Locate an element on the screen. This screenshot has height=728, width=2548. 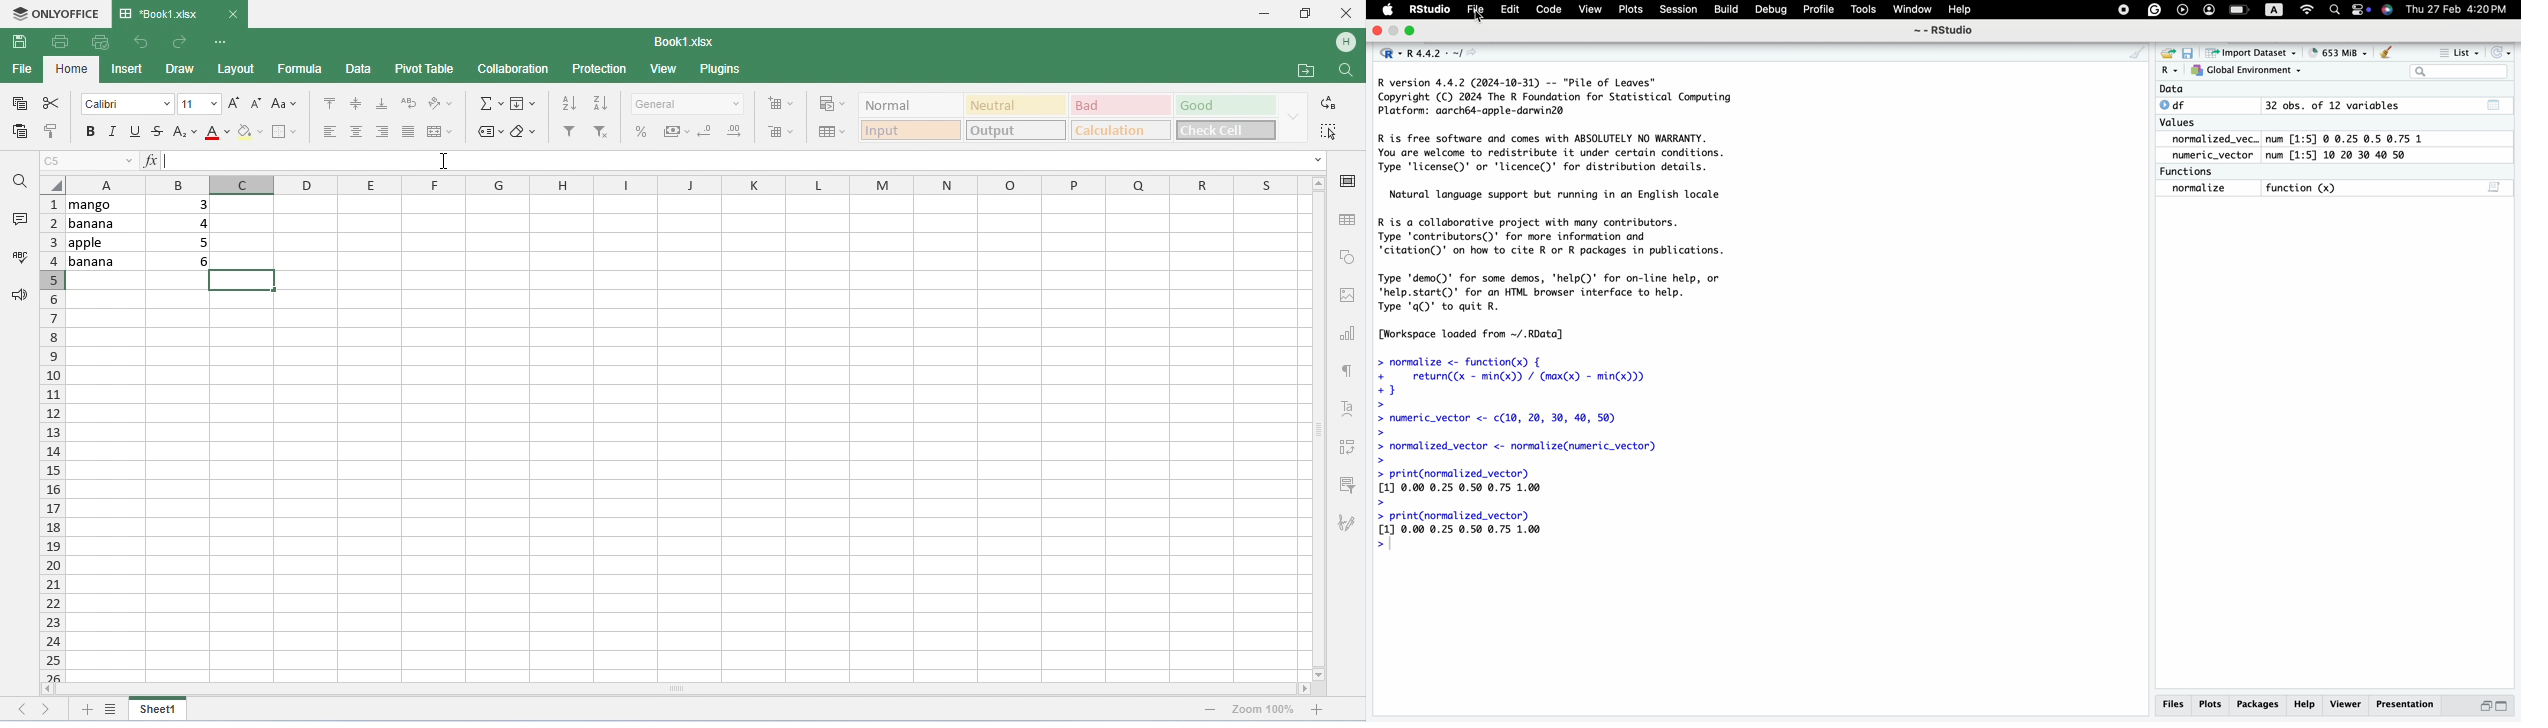
maximize is located at coordinates (1303, 13).